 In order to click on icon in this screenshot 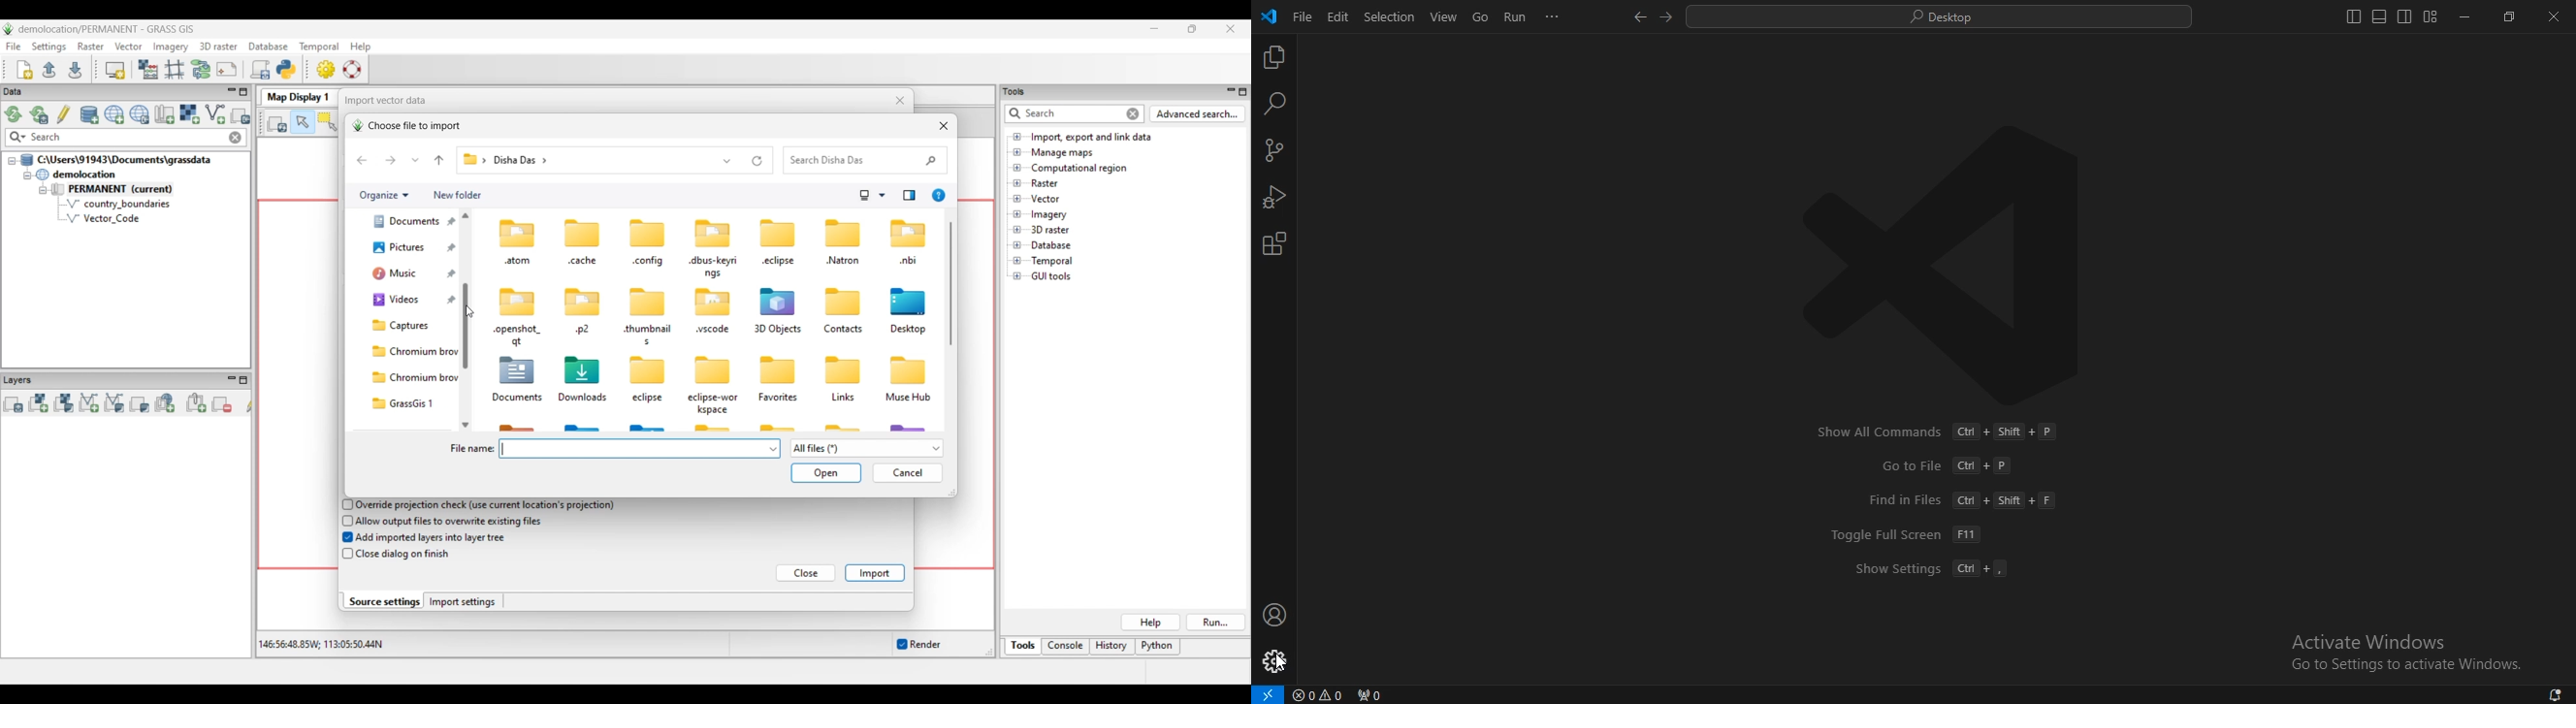, I will do `click(1271, 18)`.